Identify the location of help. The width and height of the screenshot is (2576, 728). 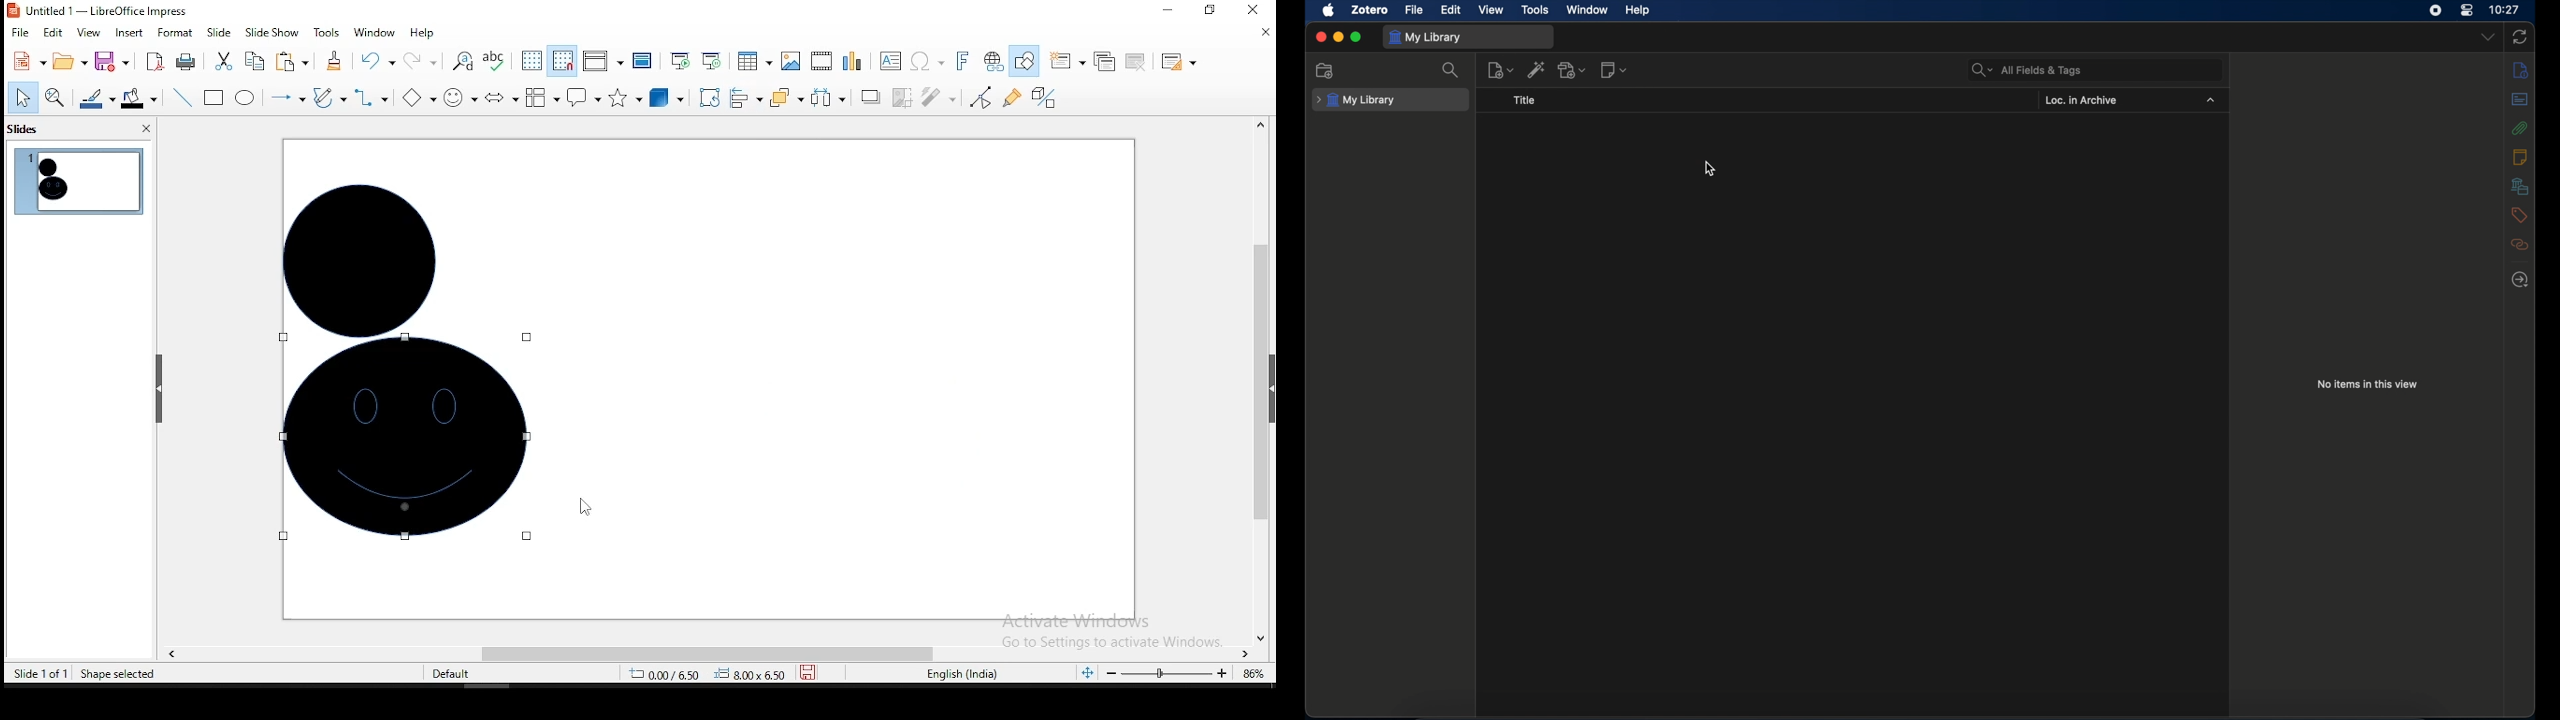
(1639, 11).